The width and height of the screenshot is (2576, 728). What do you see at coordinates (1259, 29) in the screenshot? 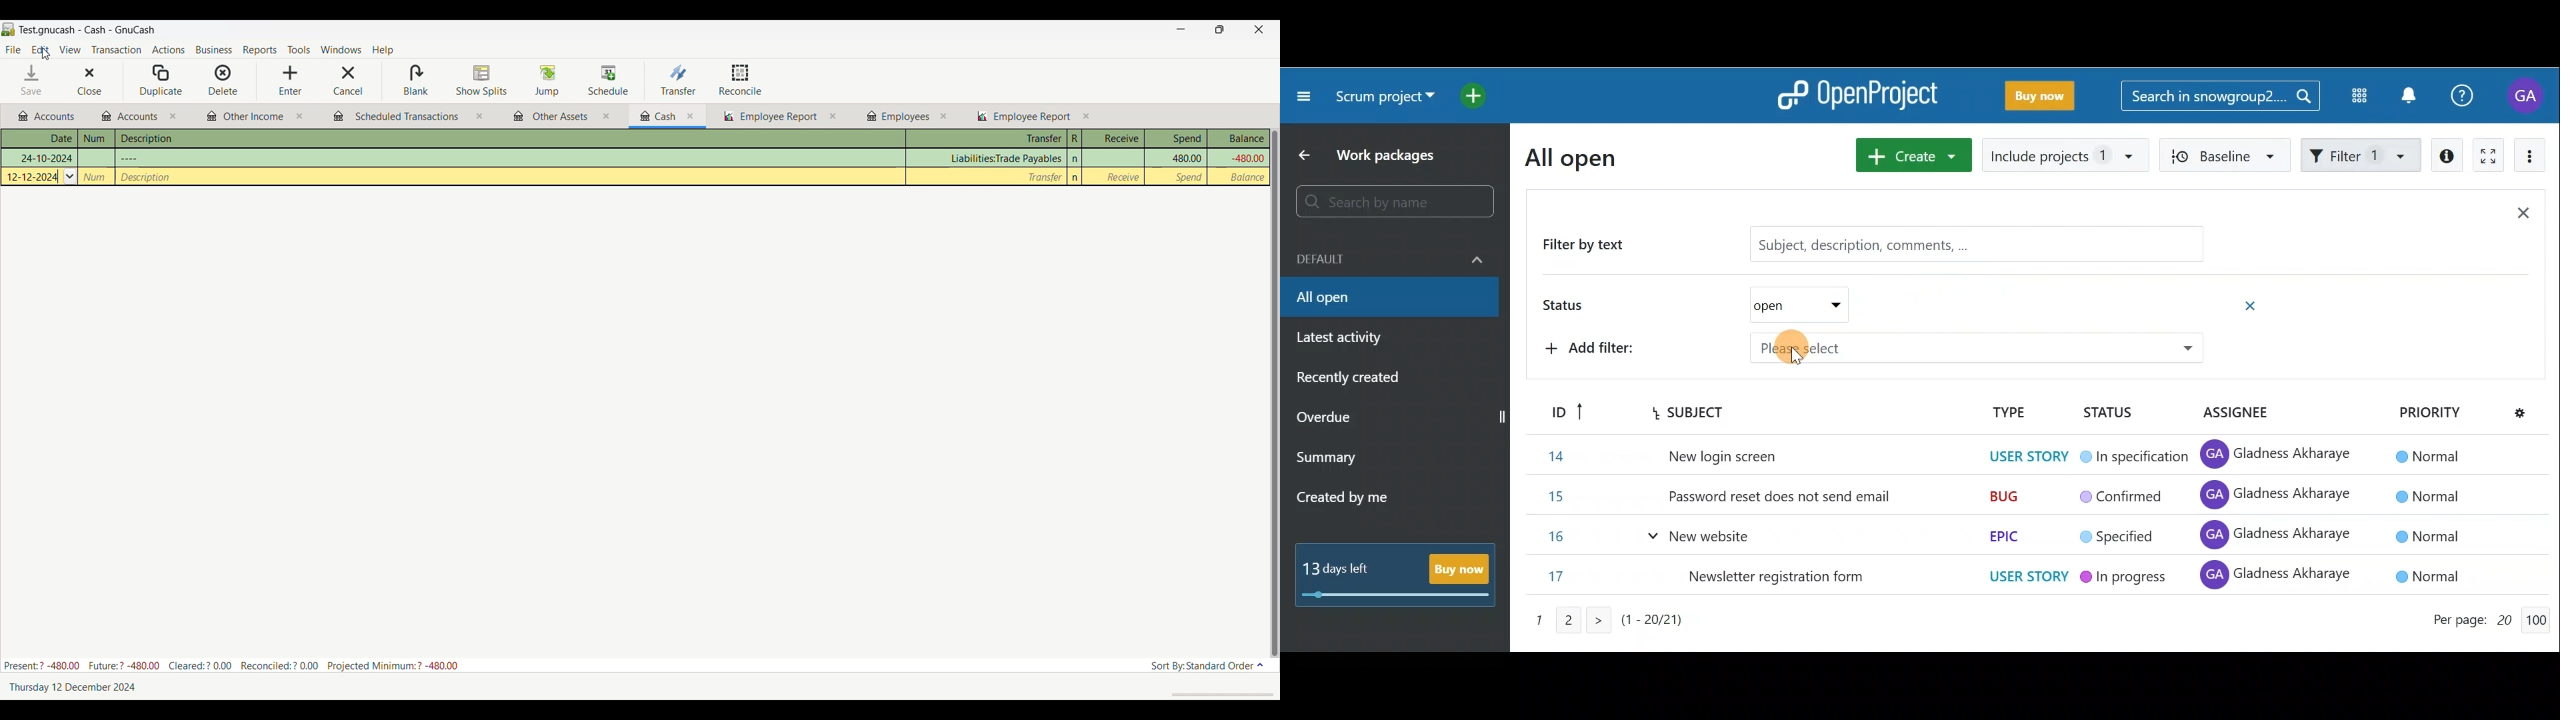
I see `Close interface` at bounding box center [1259, 29].